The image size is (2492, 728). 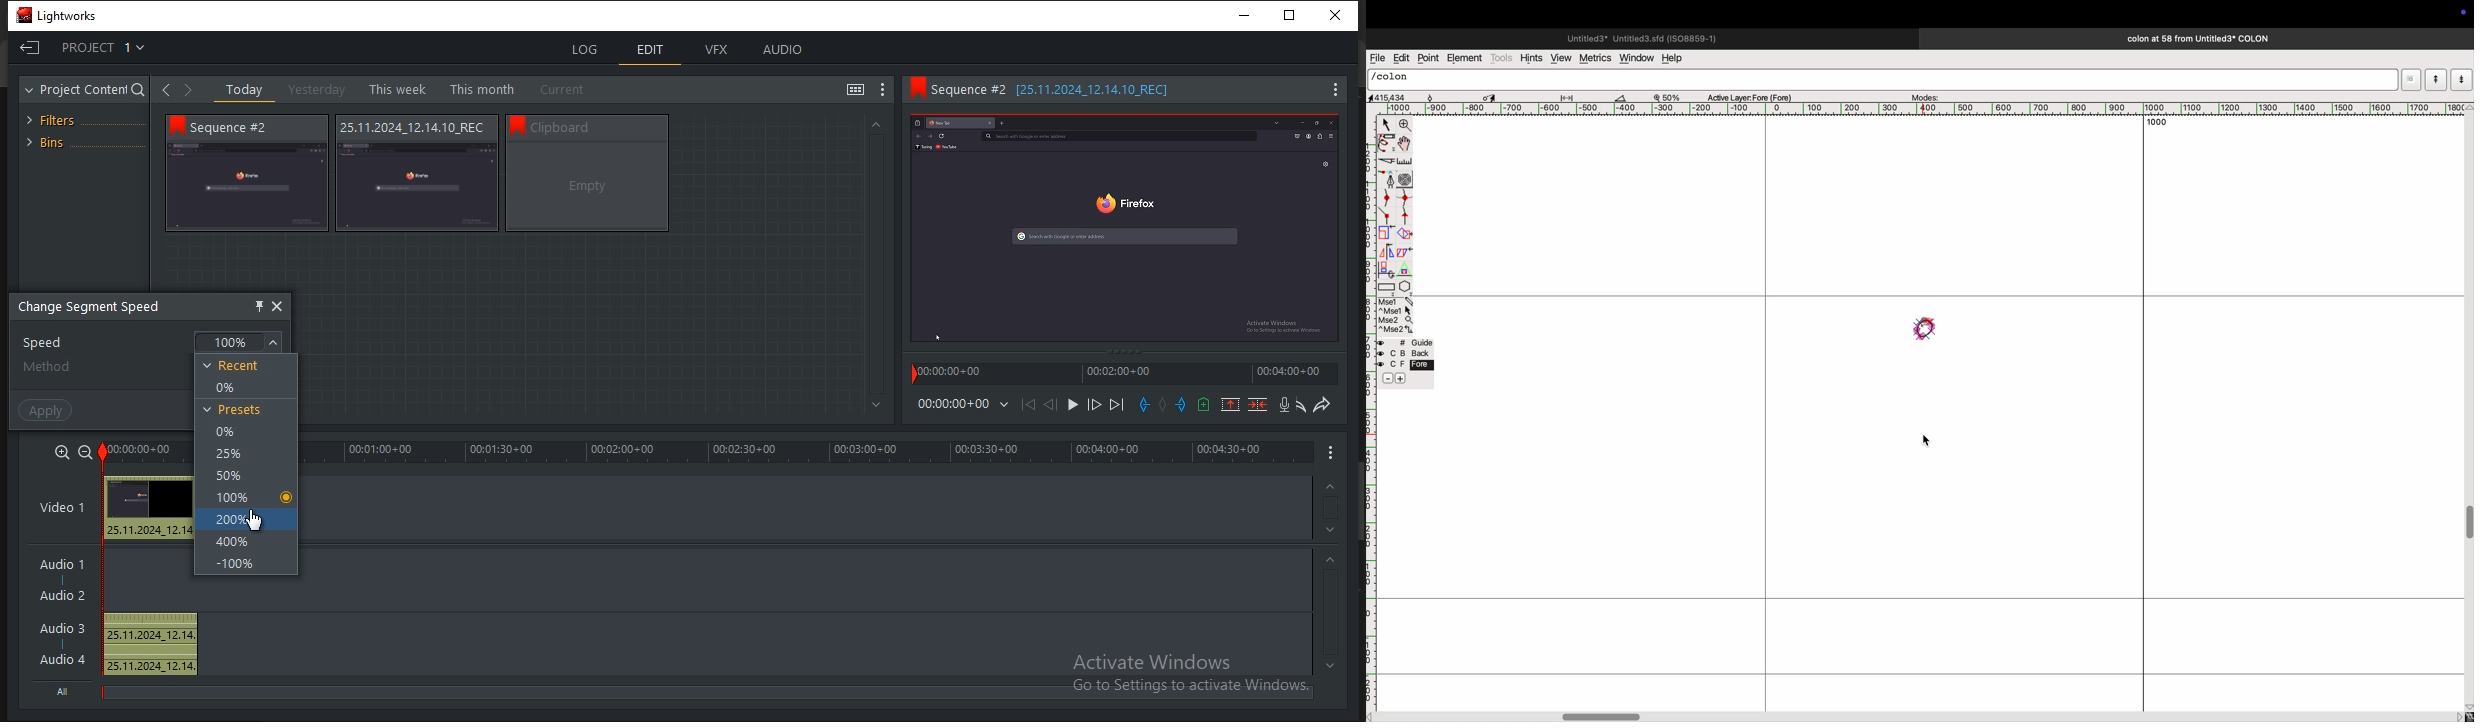 What do you see at coordinates (1594, 58) in the screenshot?
I see `metrics` at bounding box center [1594, 58].